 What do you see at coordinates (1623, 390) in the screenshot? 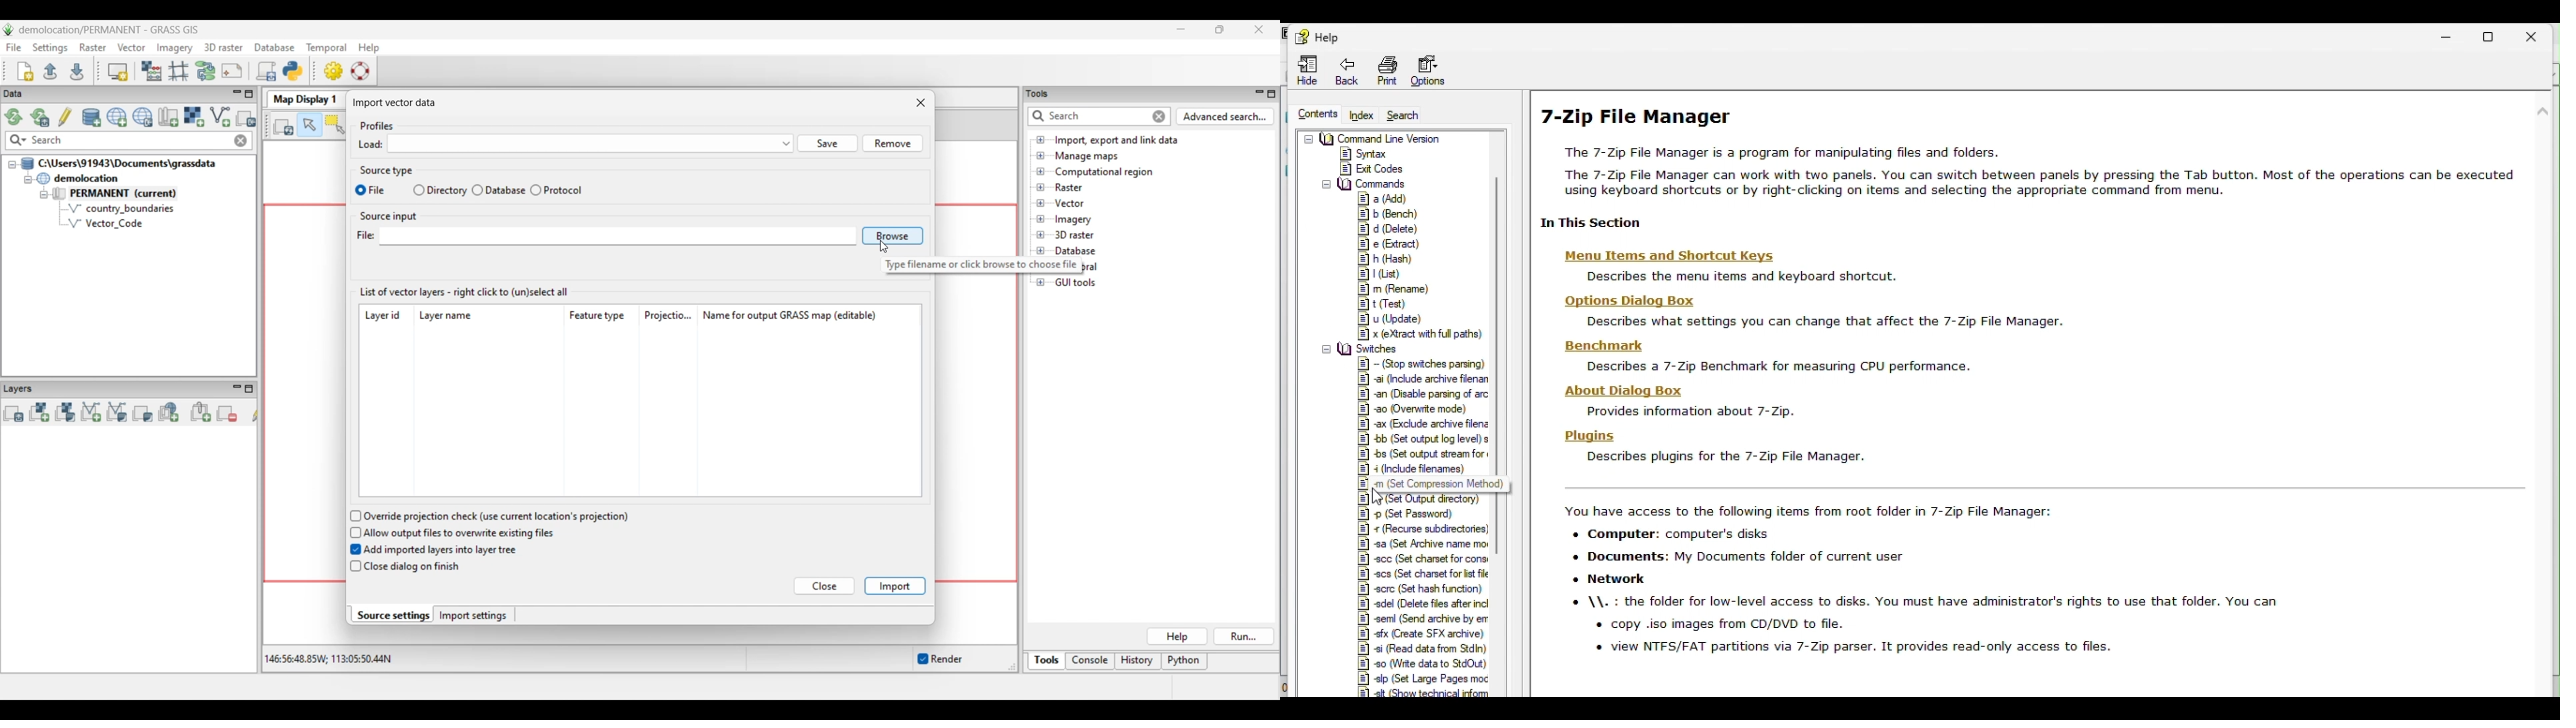
I see `about dialog box` at bounding box center [1623, 390].